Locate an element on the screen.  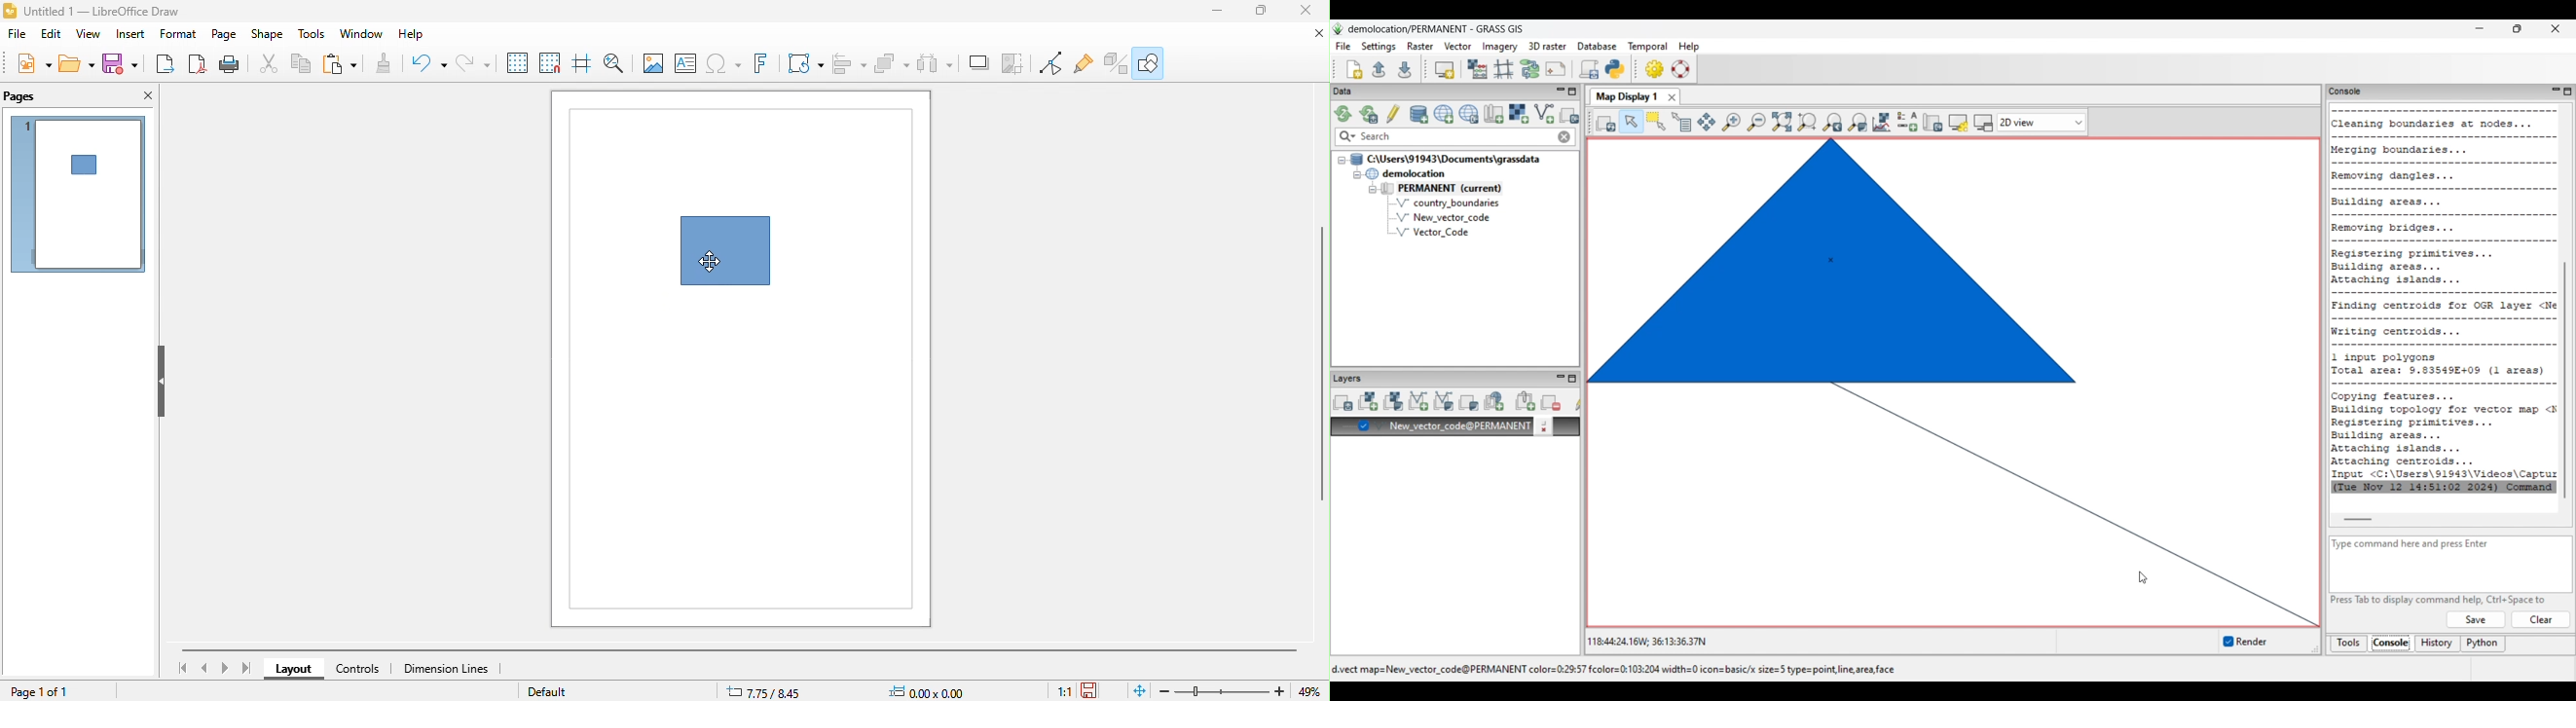
Vector menu is located at coordinates (1458, 46).